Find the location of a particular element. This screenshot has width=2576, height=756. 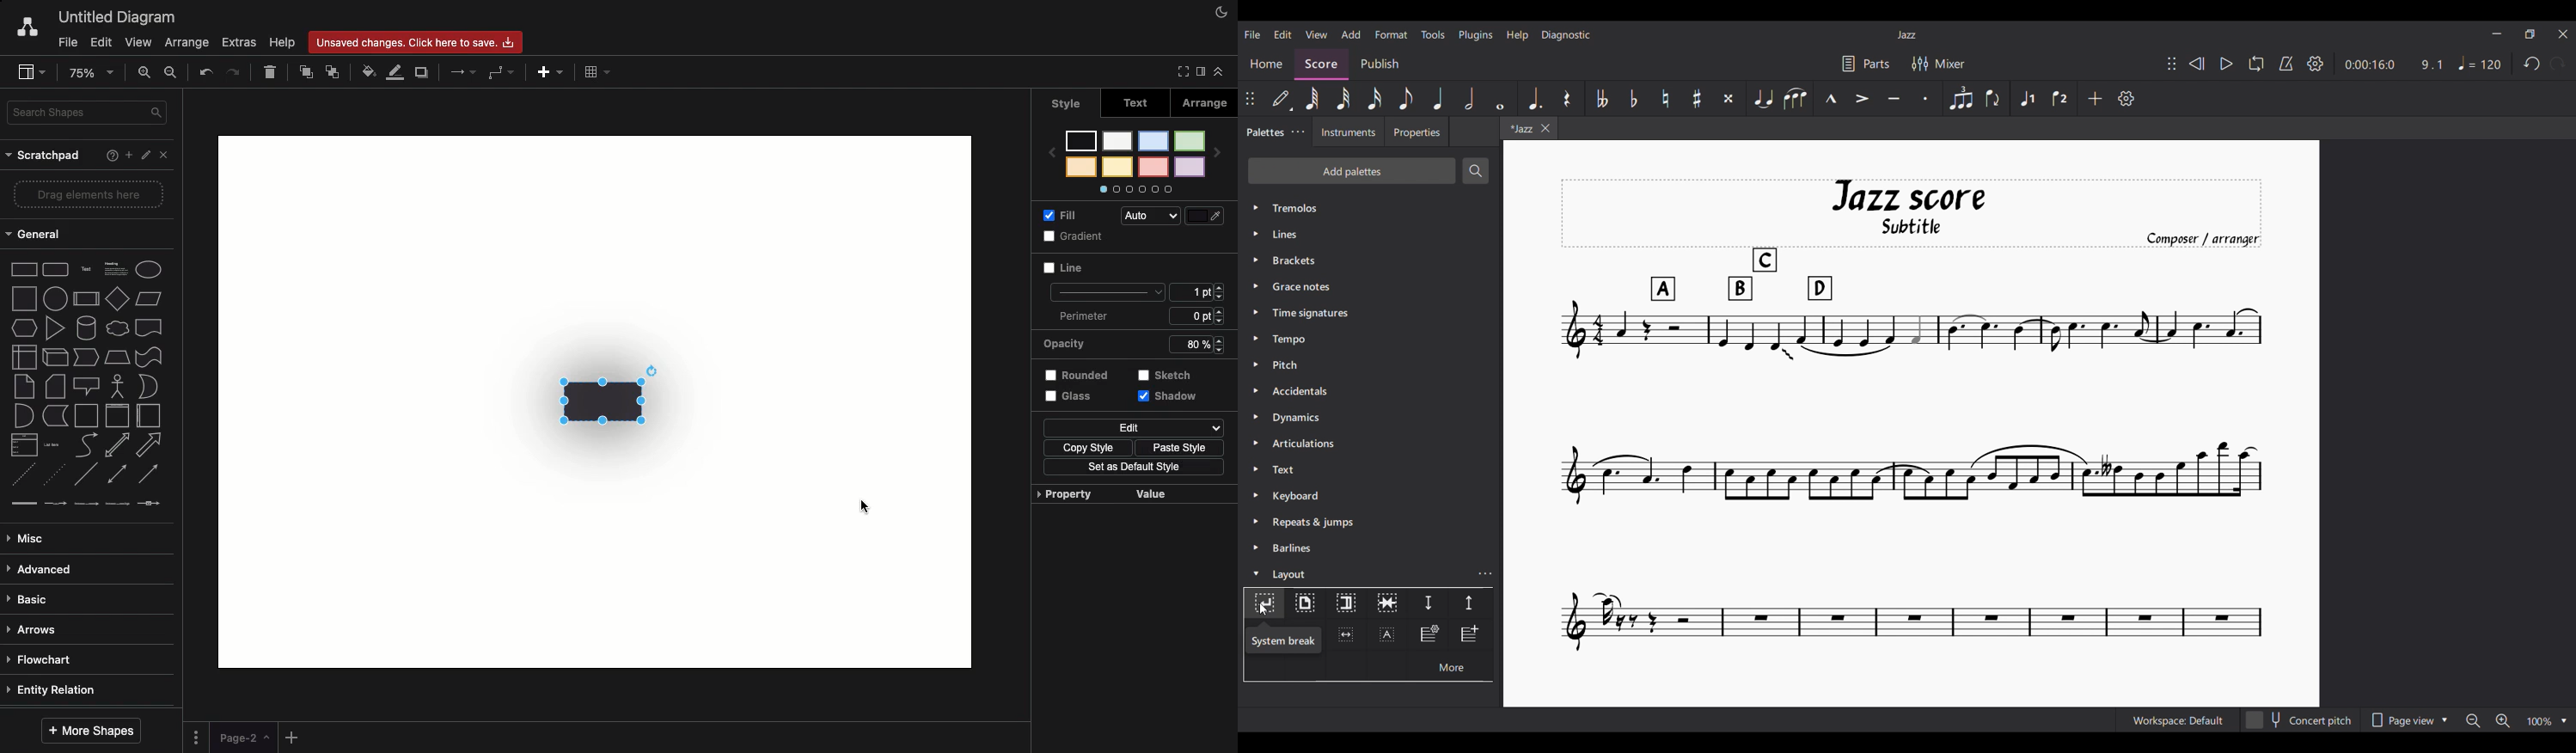

circle is located at coordinates (56, 298).